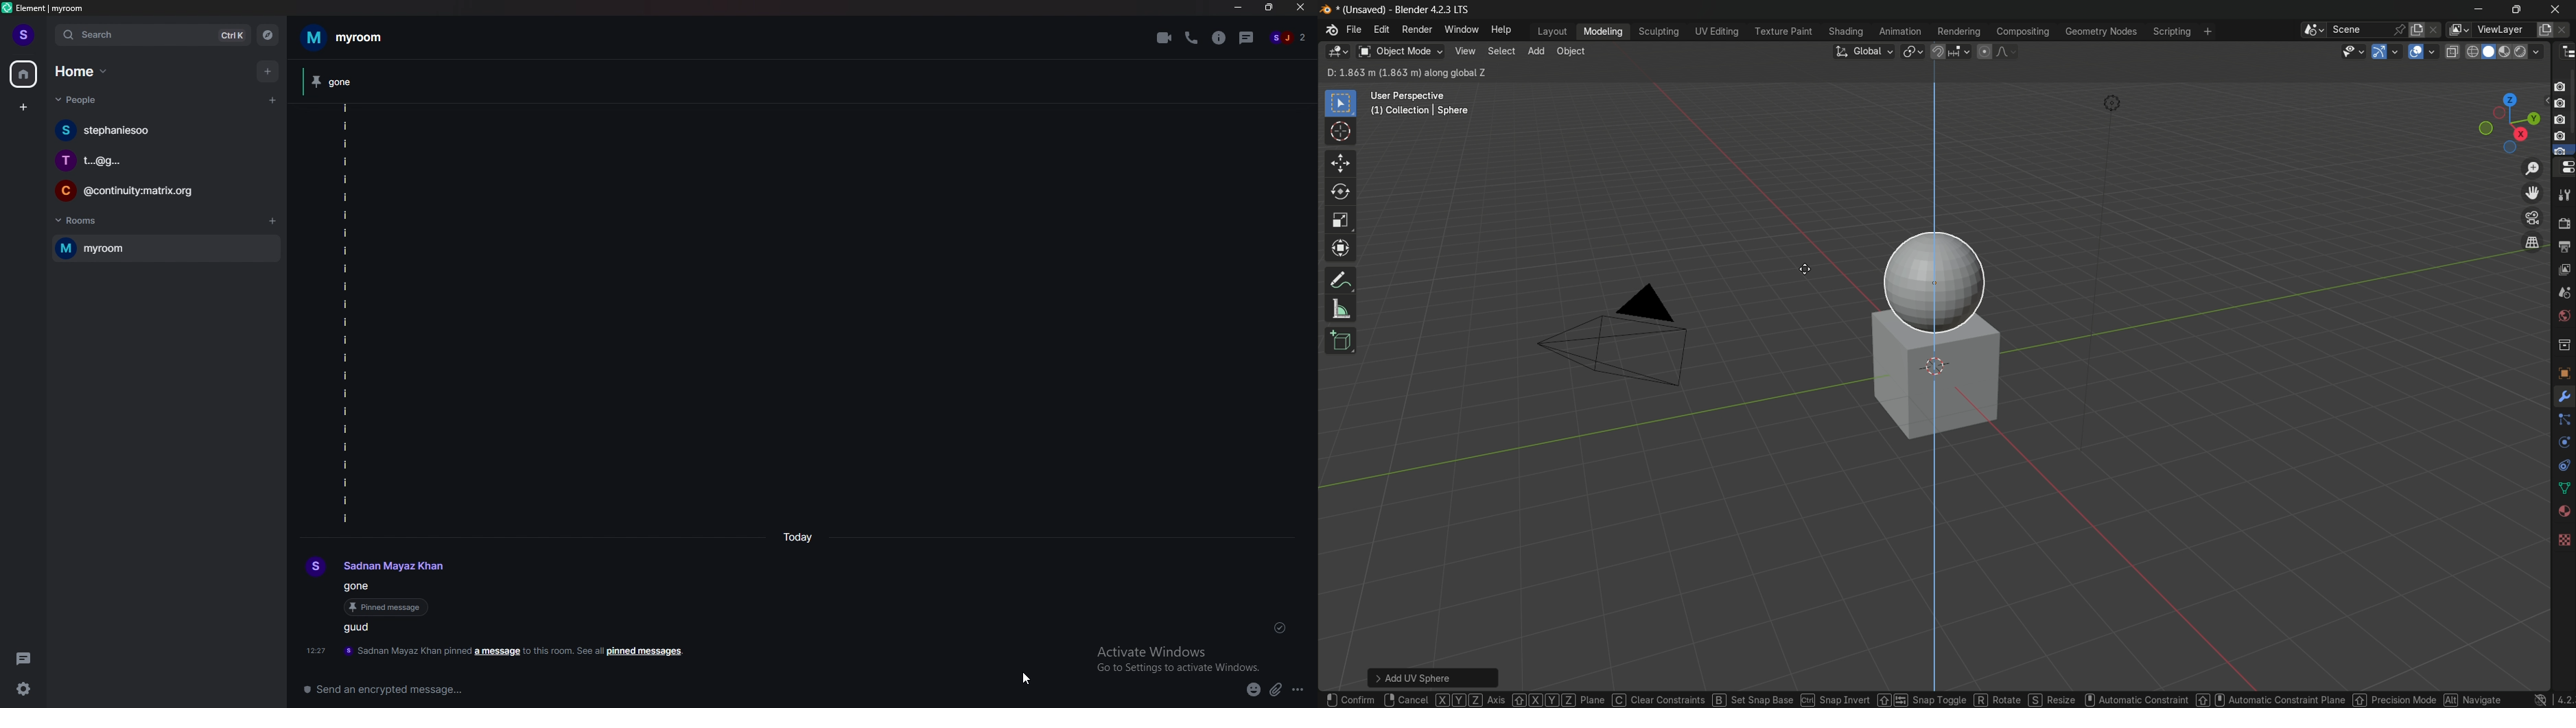 This screenshot has height=728, width=2576. What do you see at coordinates (2546, 30) in the screenshot?
I see `add new layer` at bounding box center [2546, 30].